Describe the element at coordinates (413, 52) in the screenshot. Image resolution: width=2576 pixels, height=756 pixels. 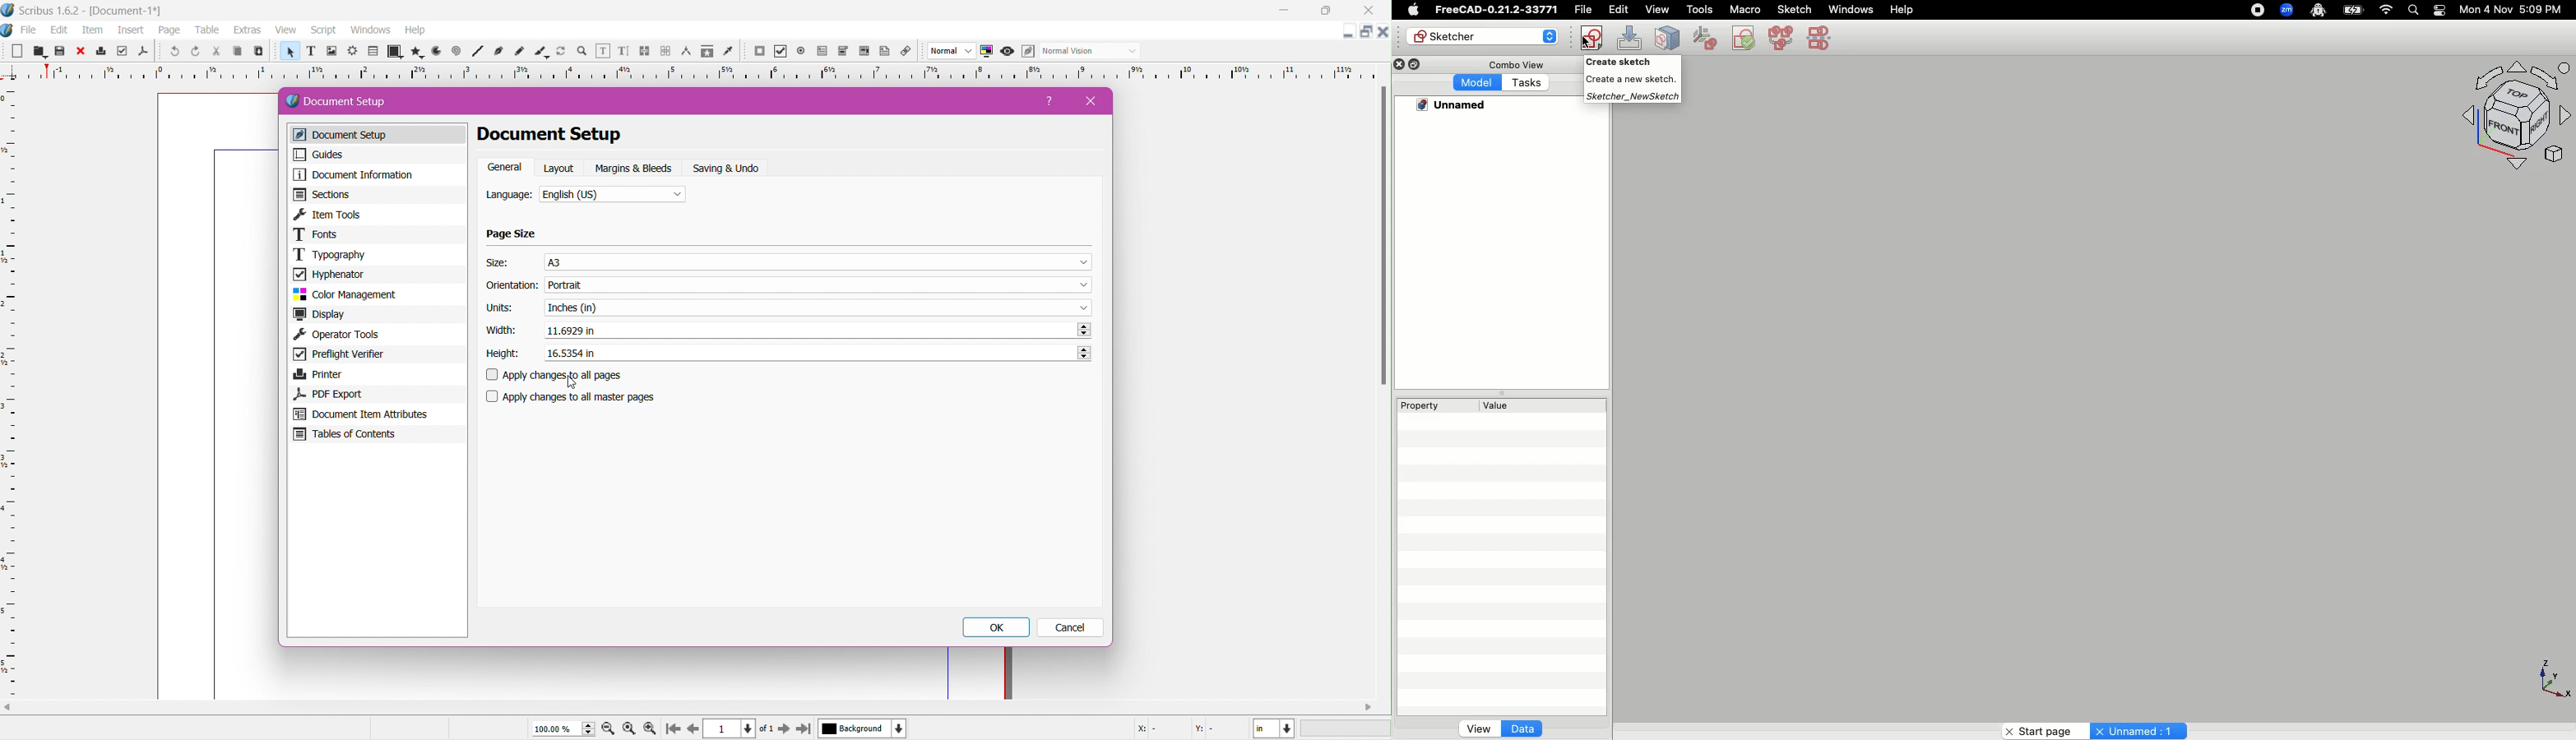
I see `polygon` at that location.